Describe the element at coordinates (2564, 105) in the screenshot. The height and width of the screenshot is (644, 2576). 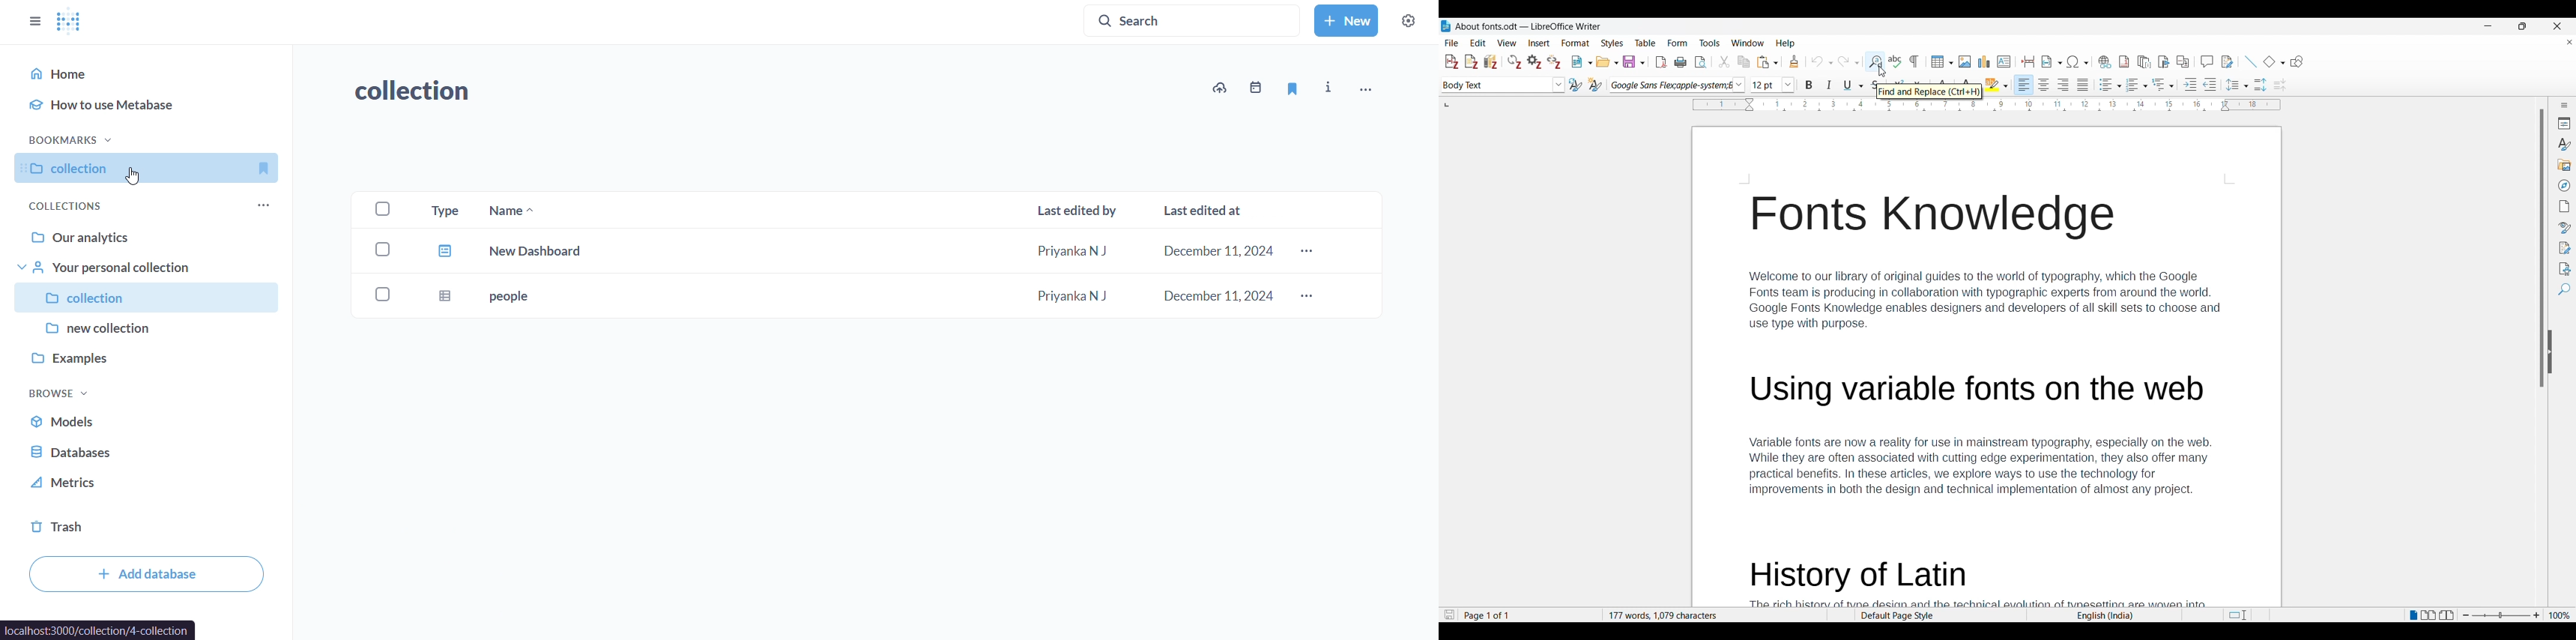
I see `Sidebar settings` at that location.